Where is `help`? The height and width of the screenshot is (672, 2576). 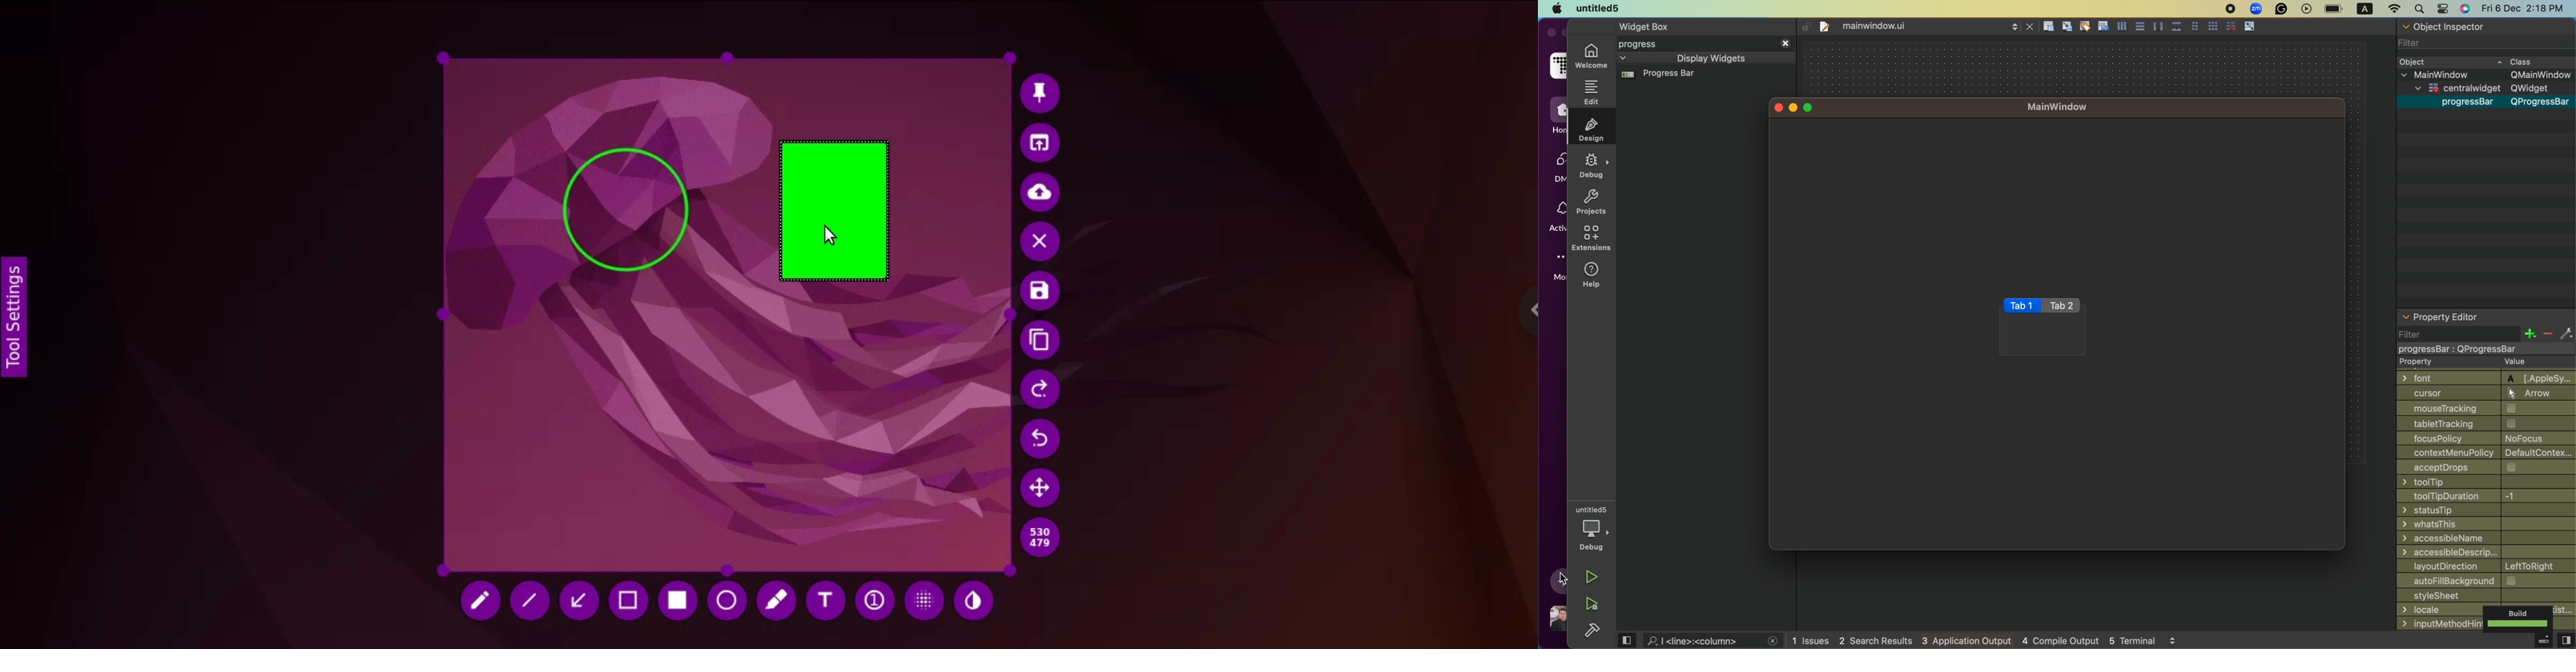 help is located at coordinates (1593, 276).